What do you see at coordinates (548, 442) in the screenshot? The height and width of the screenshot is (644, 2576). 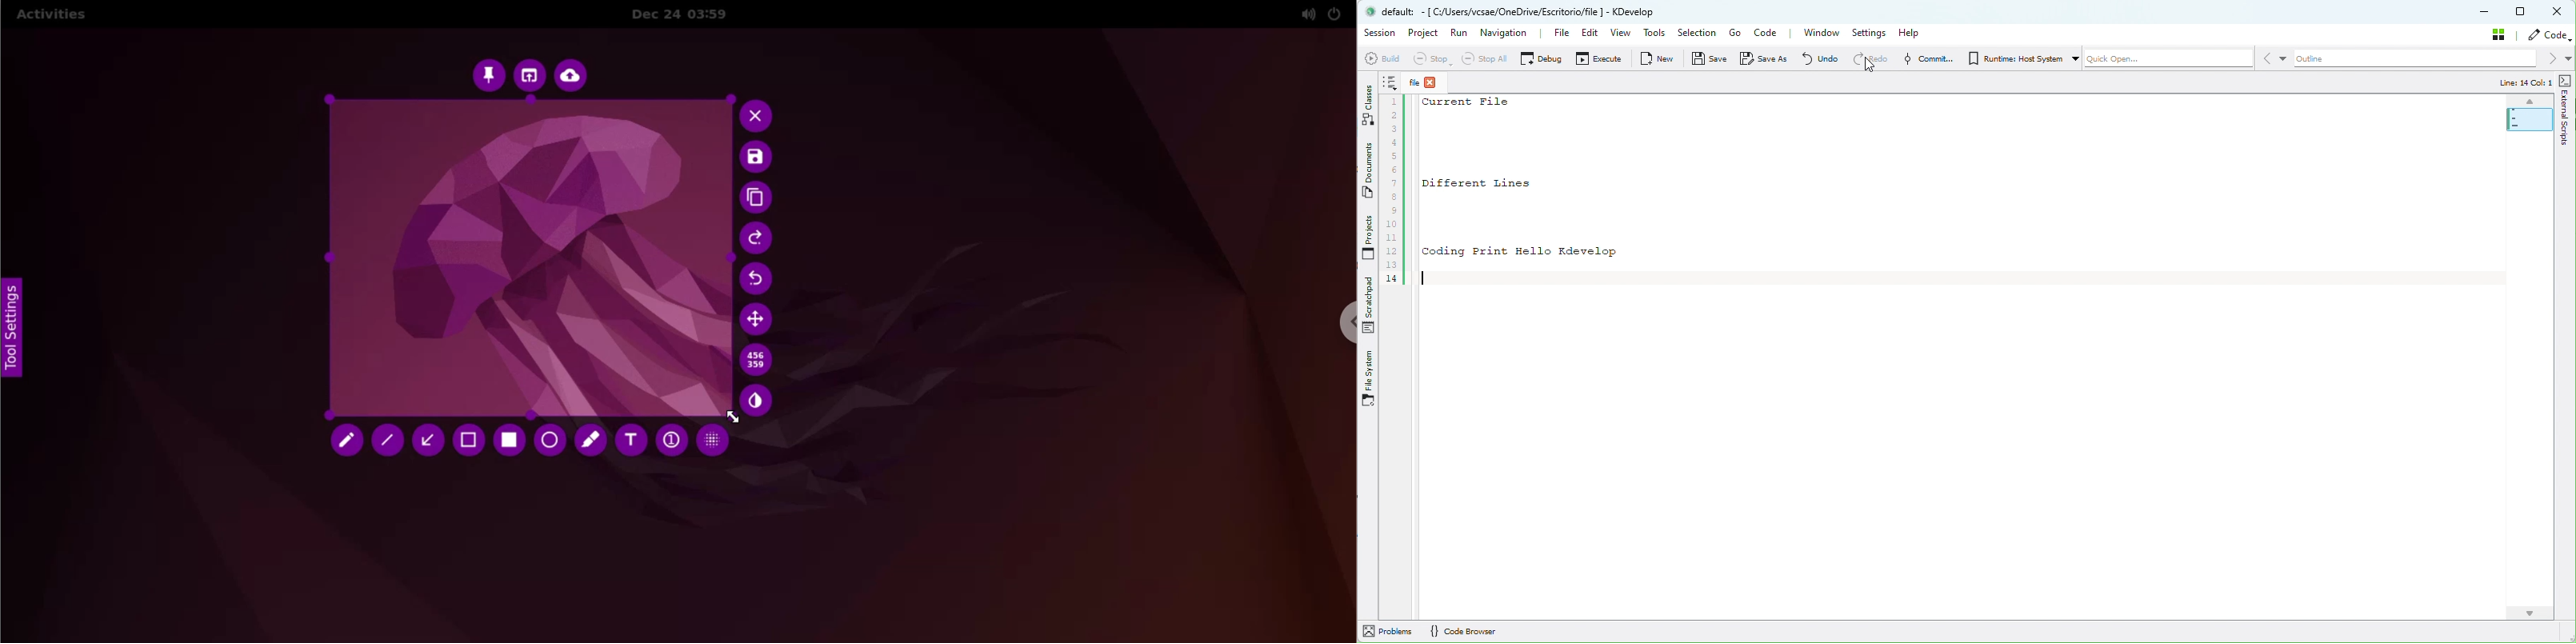 I see `circle` at bounding box center [548, 442].